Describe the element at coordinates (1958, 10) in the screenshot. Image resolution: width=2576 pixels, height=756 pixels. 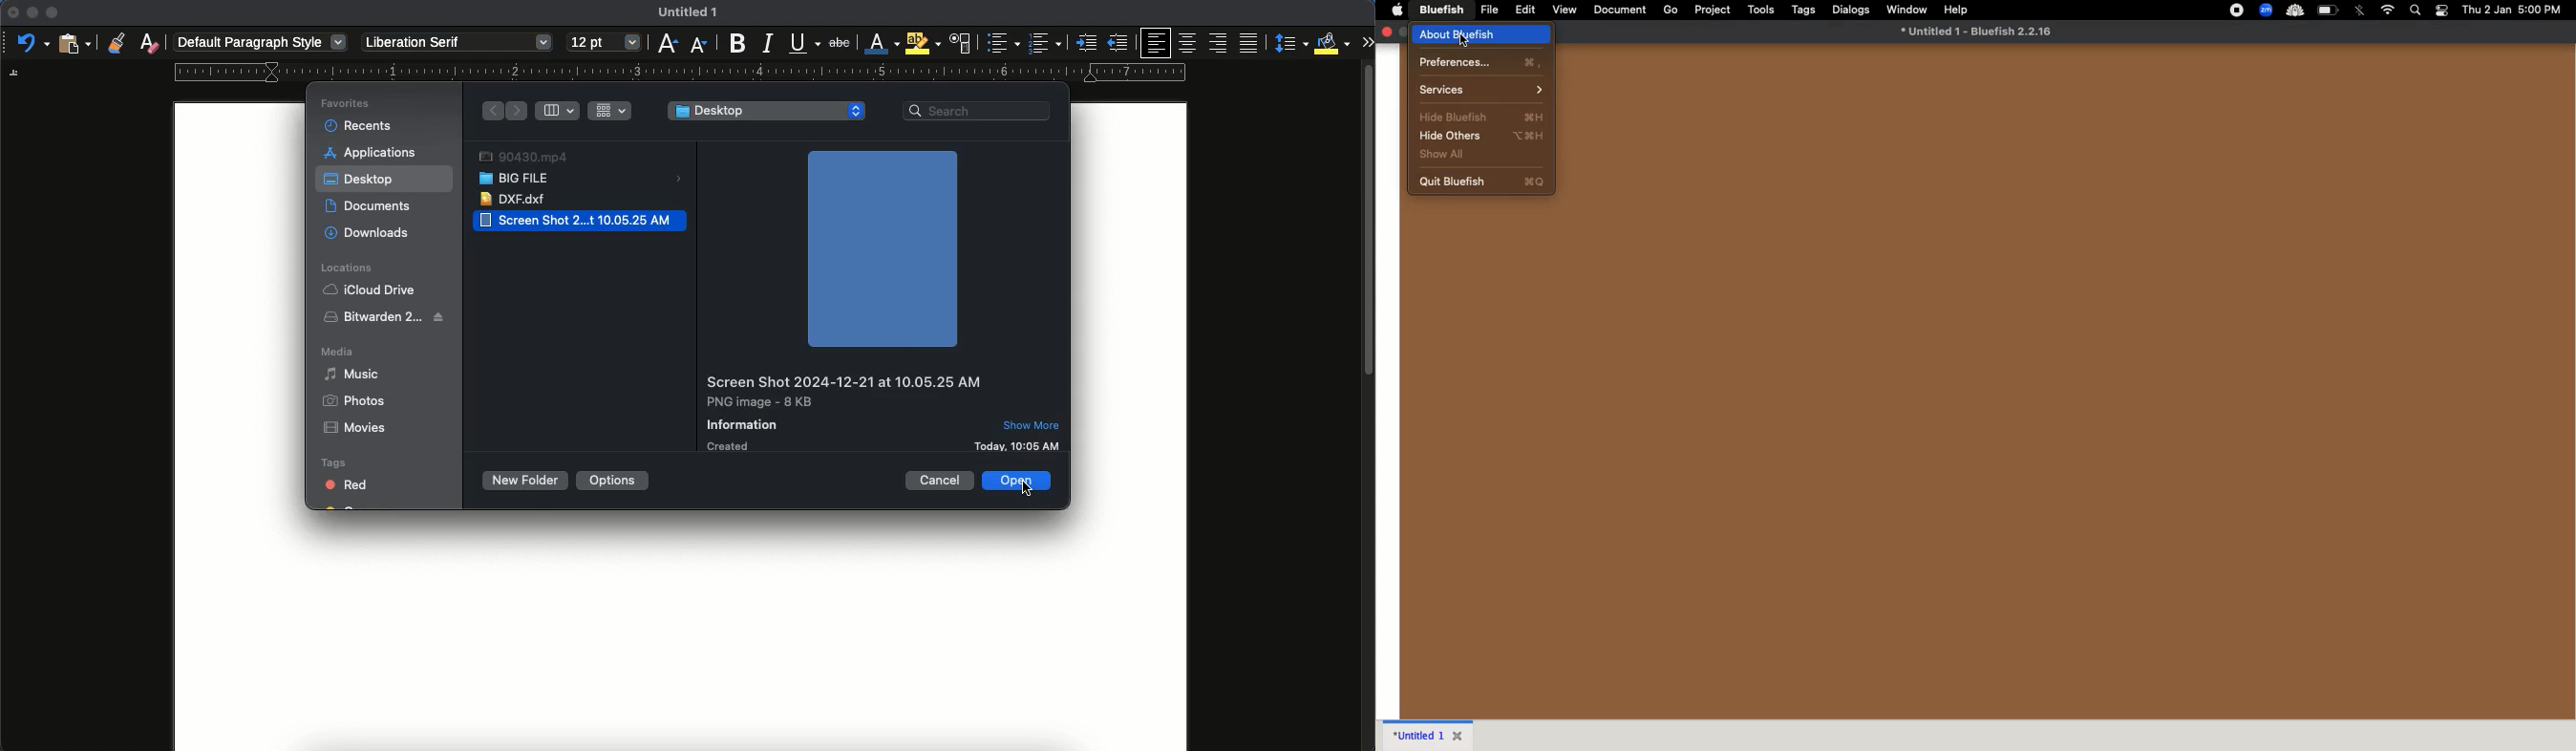
I see `help` at that location.